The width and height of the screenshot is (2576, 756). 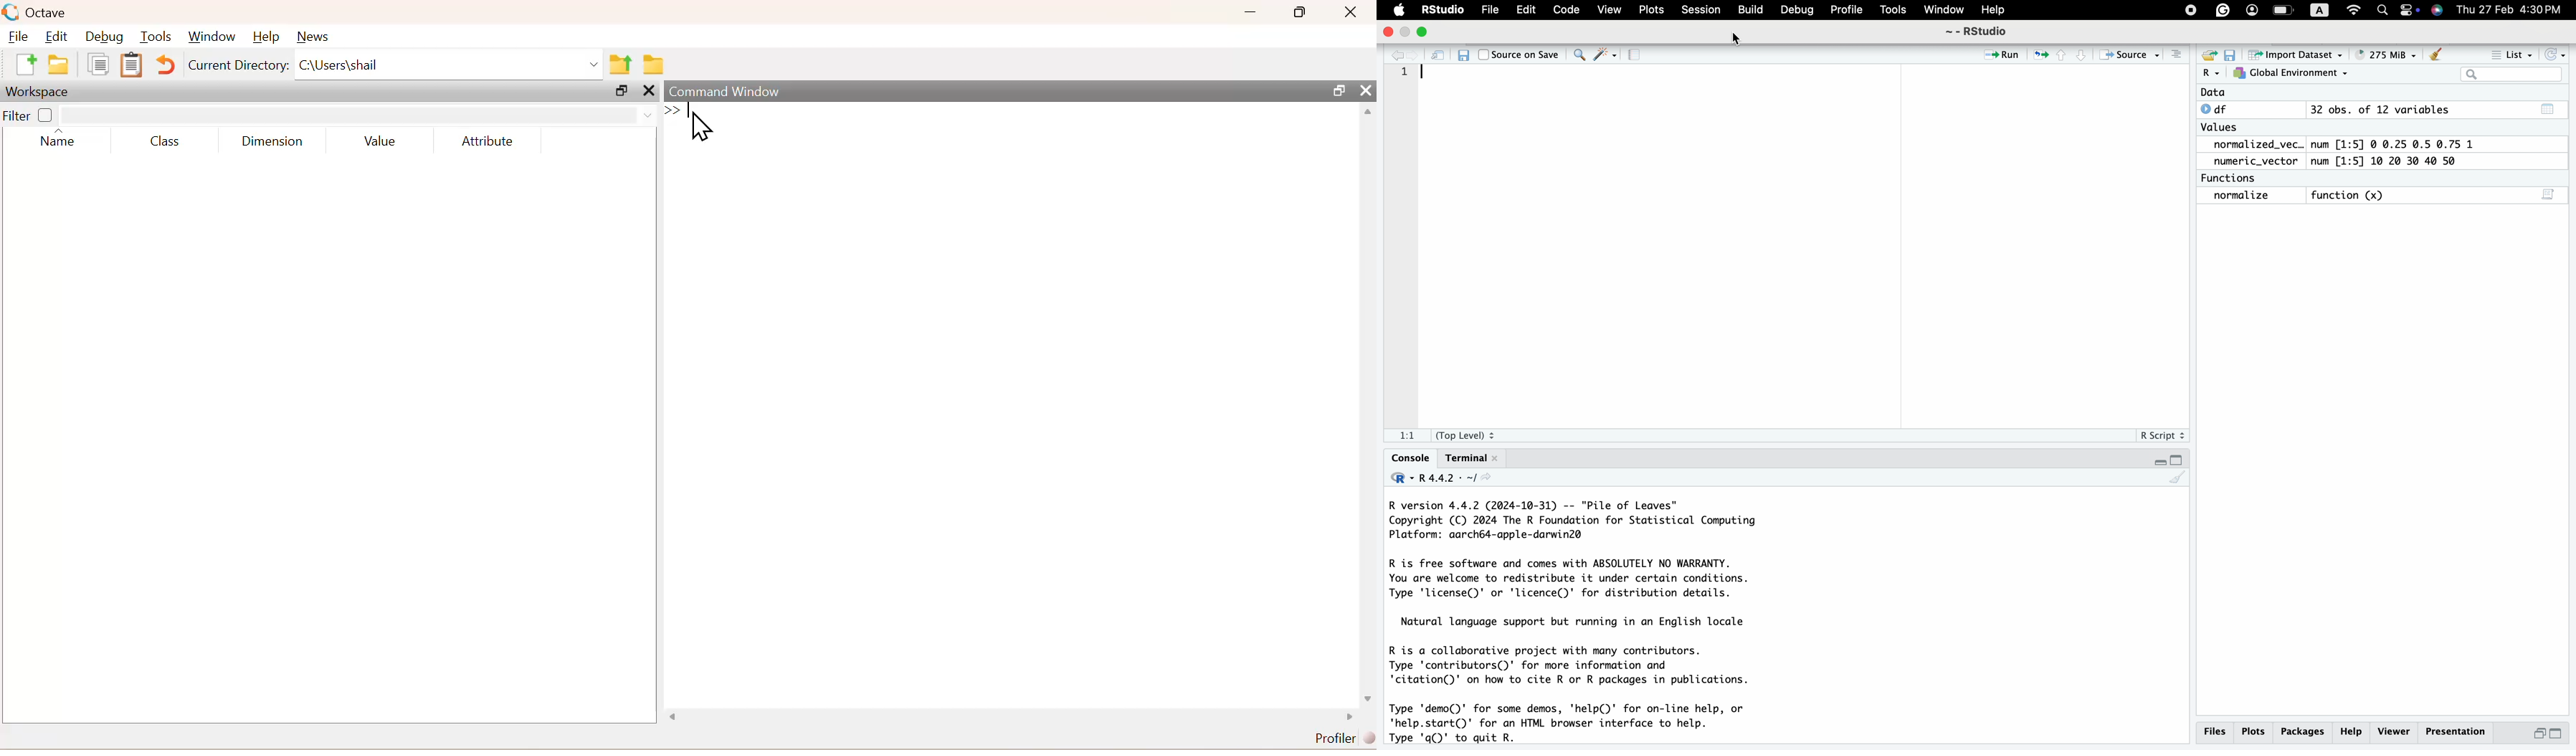 I want to click on save workspace as, so click(x=2234, y=56).